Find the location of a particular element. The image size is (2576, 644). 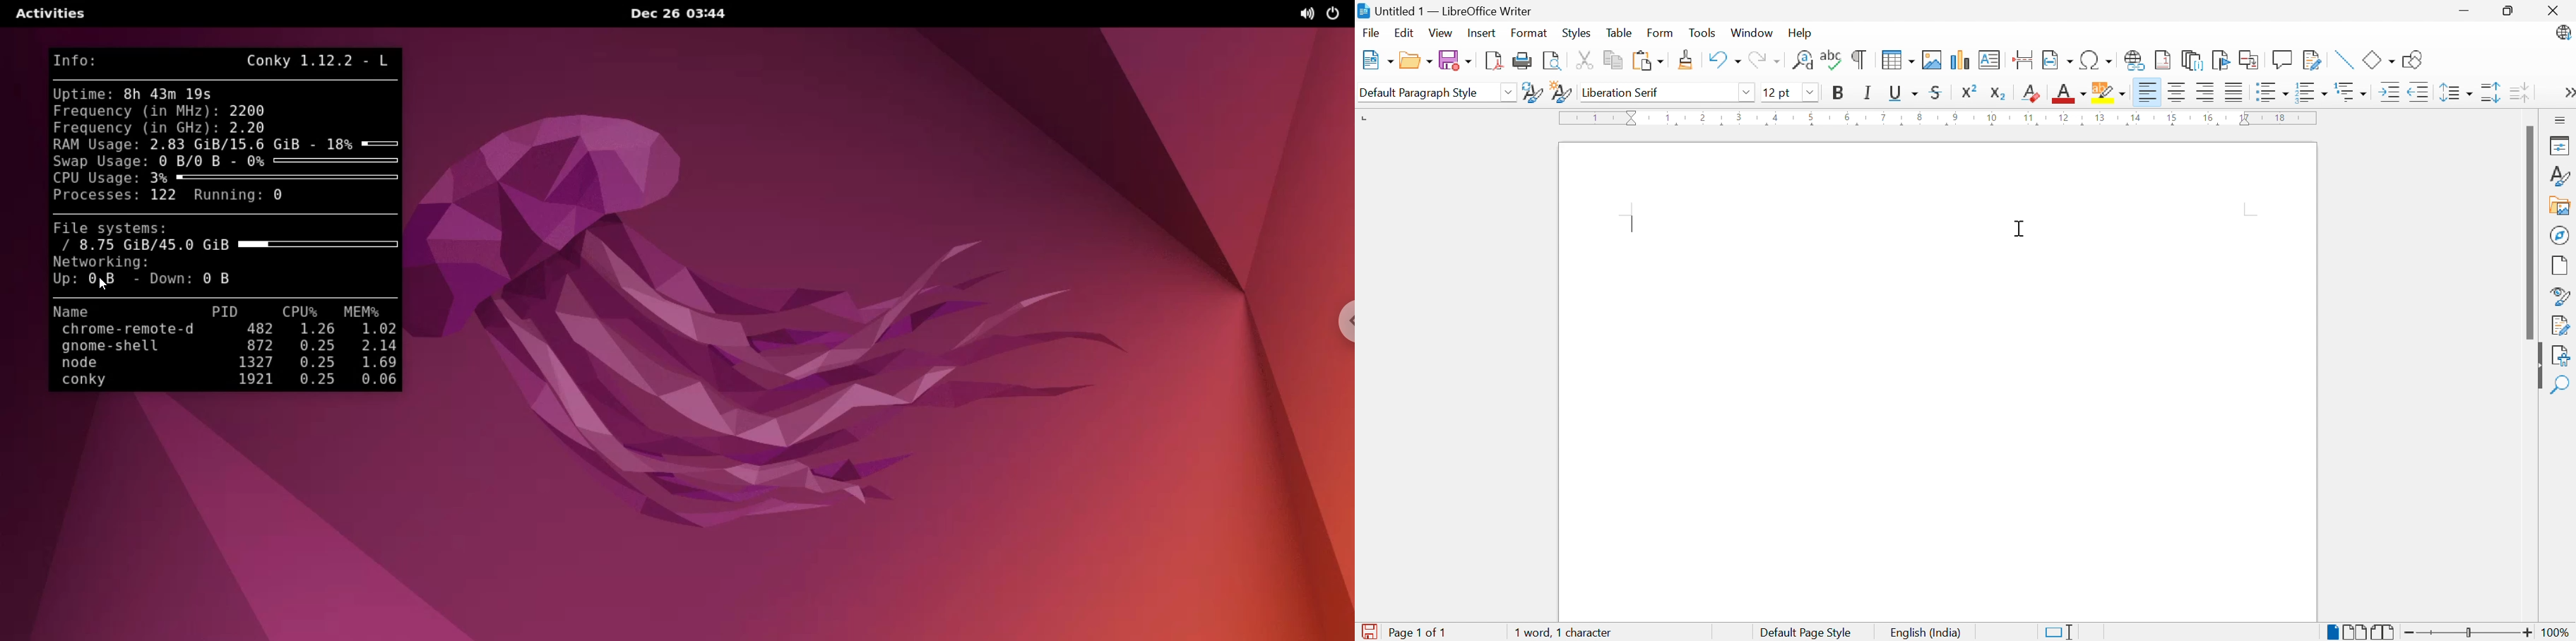

Properties is located at coordinates (2562, 145).